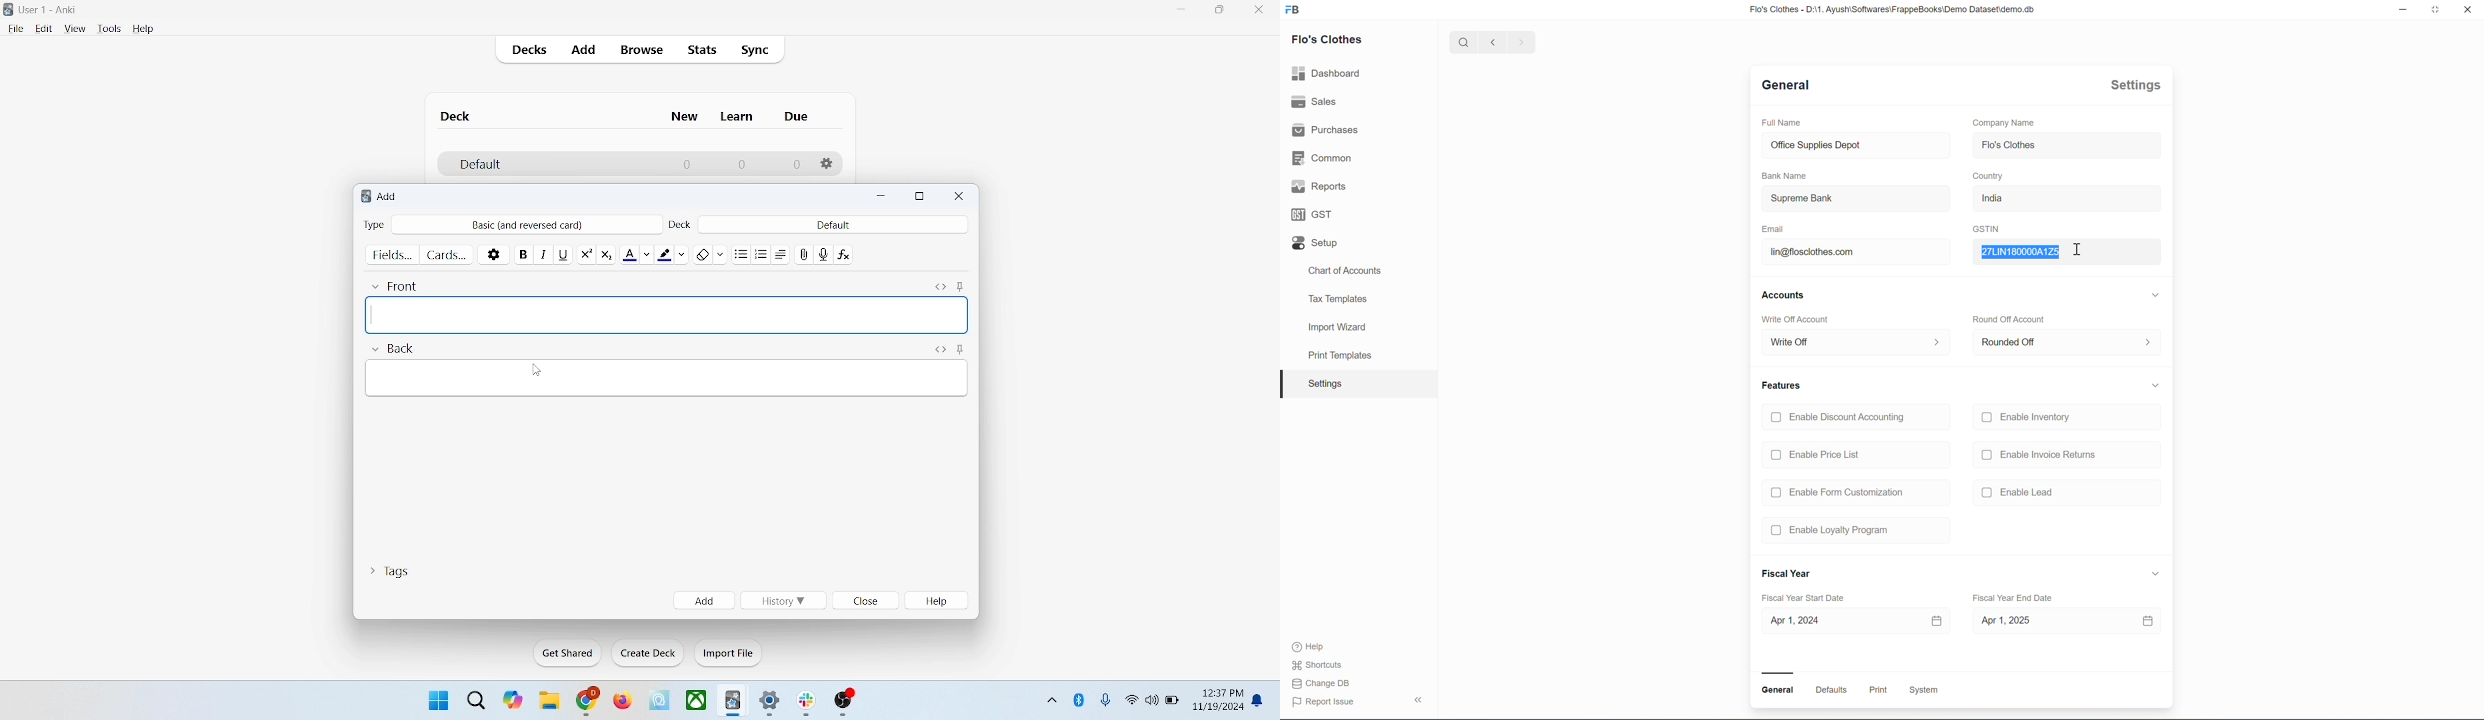 The width and height of the screenshot is (2492, 728). What do you see at coordinates (1107, 701) in the screenshot?
I see `microphone` at bounding box center [1107, 701].